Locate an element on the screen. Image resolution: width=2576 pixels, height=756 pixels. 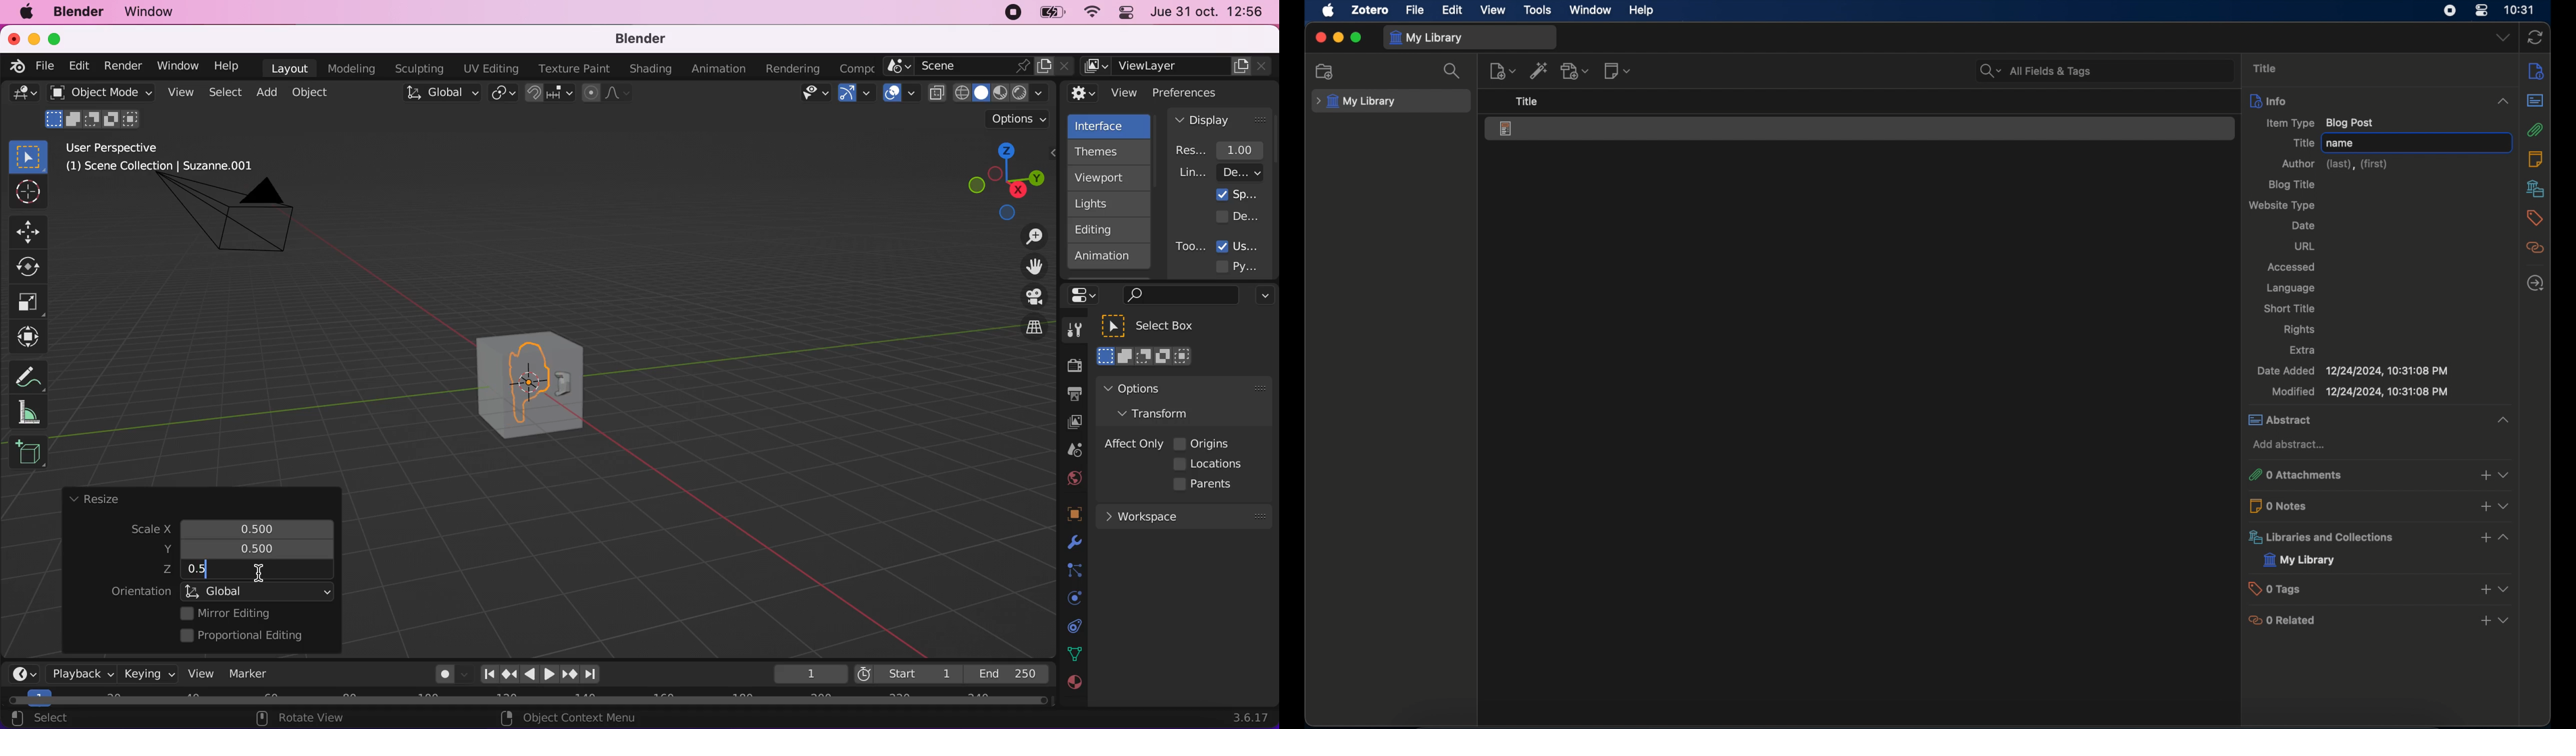
view layer is located at coordinates (1178, 66).